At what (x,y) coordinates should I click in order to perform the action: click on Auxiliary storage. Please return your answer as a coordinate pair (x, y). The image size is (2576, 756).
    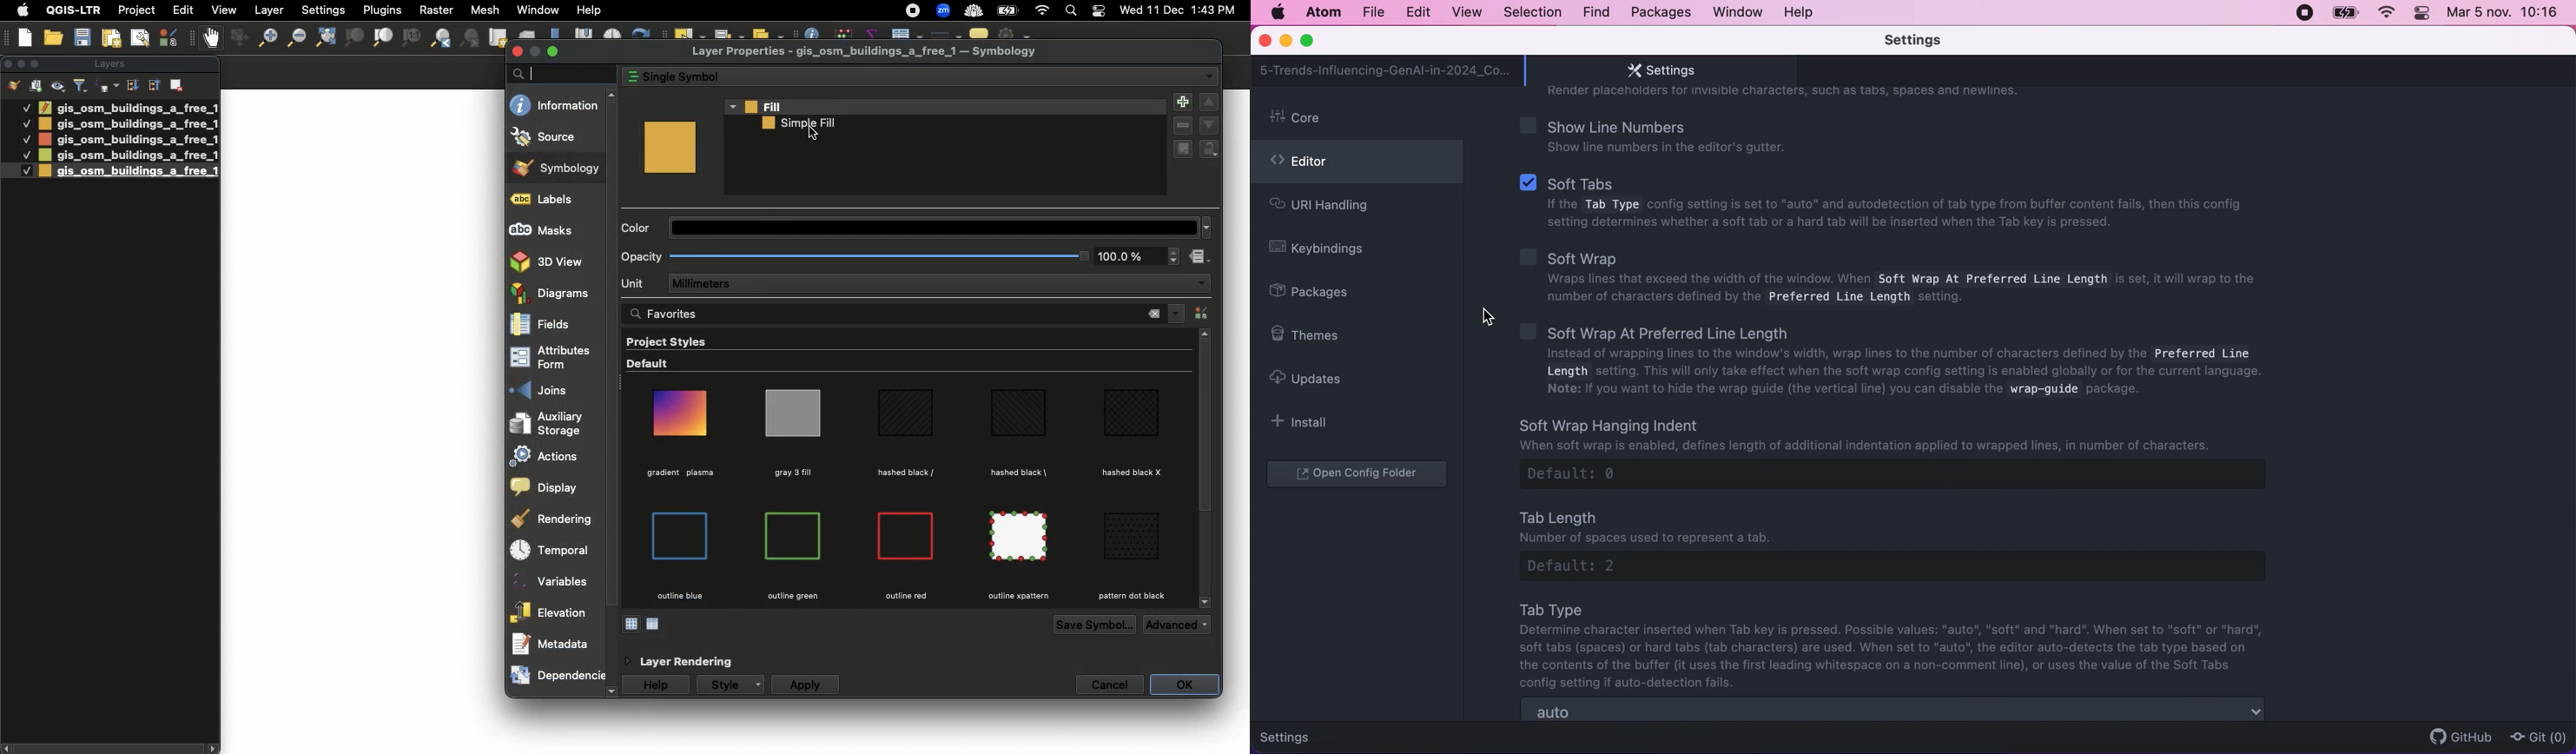
    Looking at the image, I should click on (555, 423).